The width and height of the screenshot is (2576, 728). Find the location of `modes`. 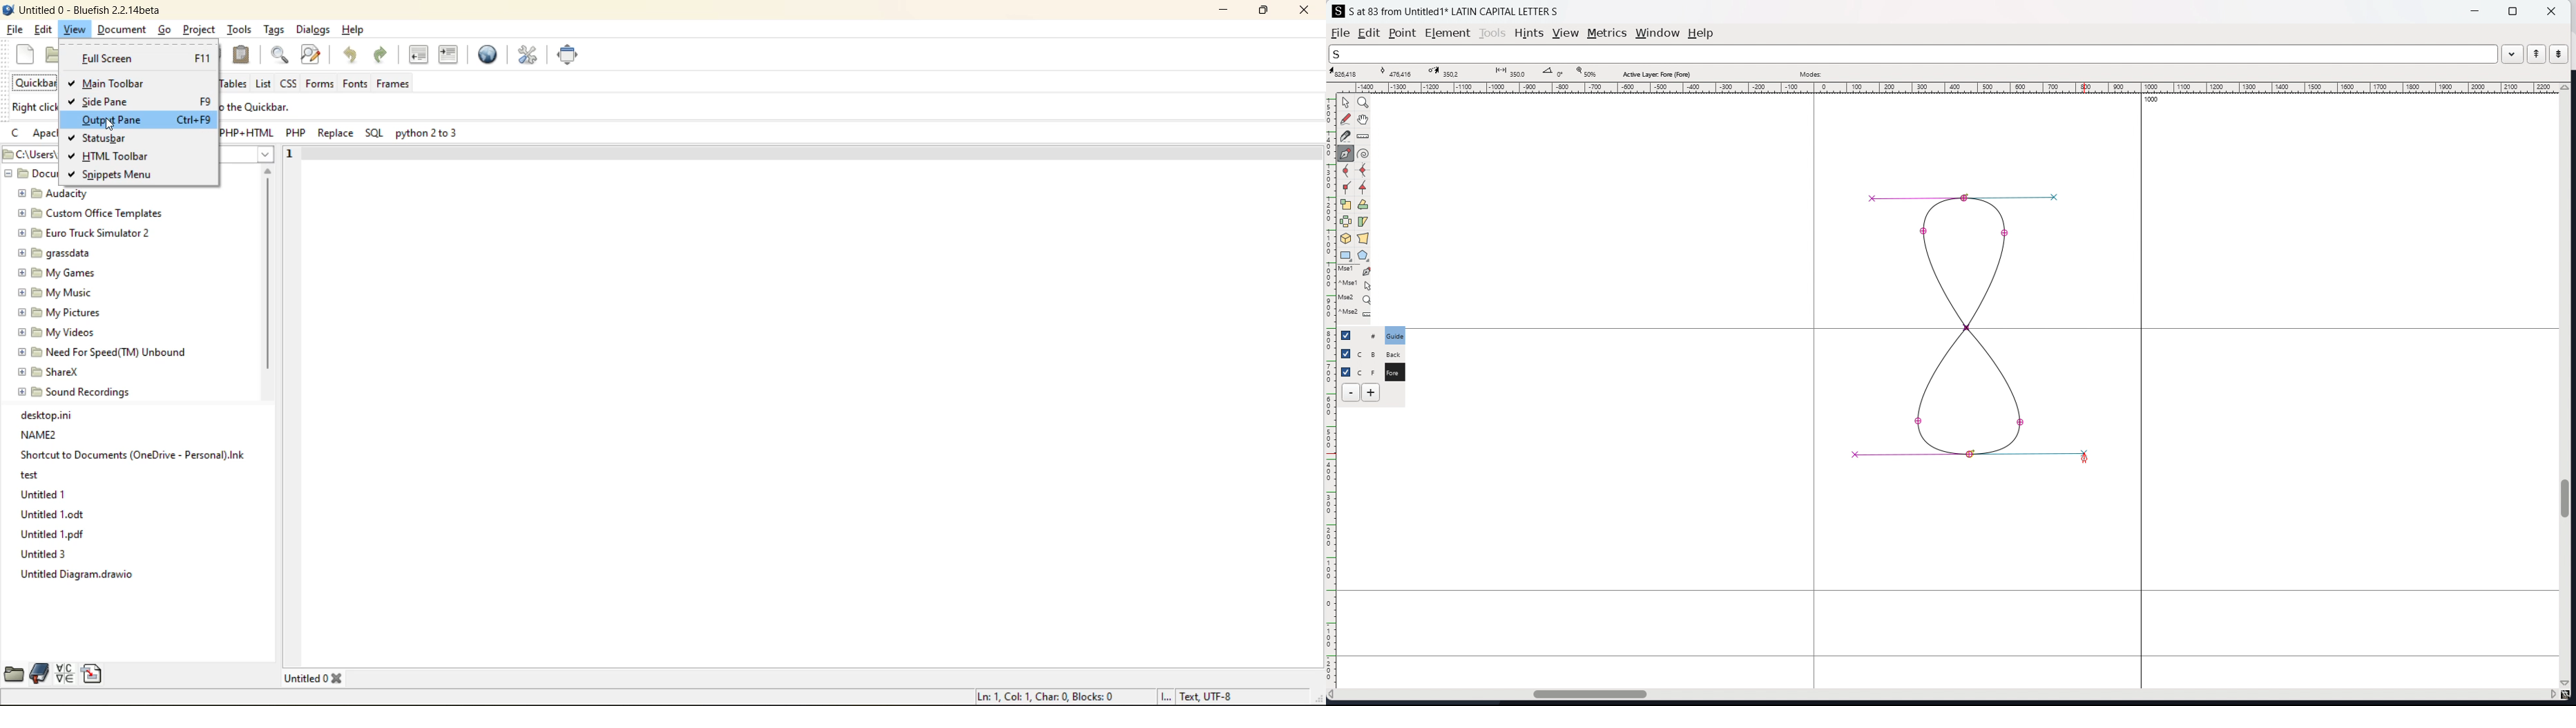

modes is located at coordinates (1810, 73).